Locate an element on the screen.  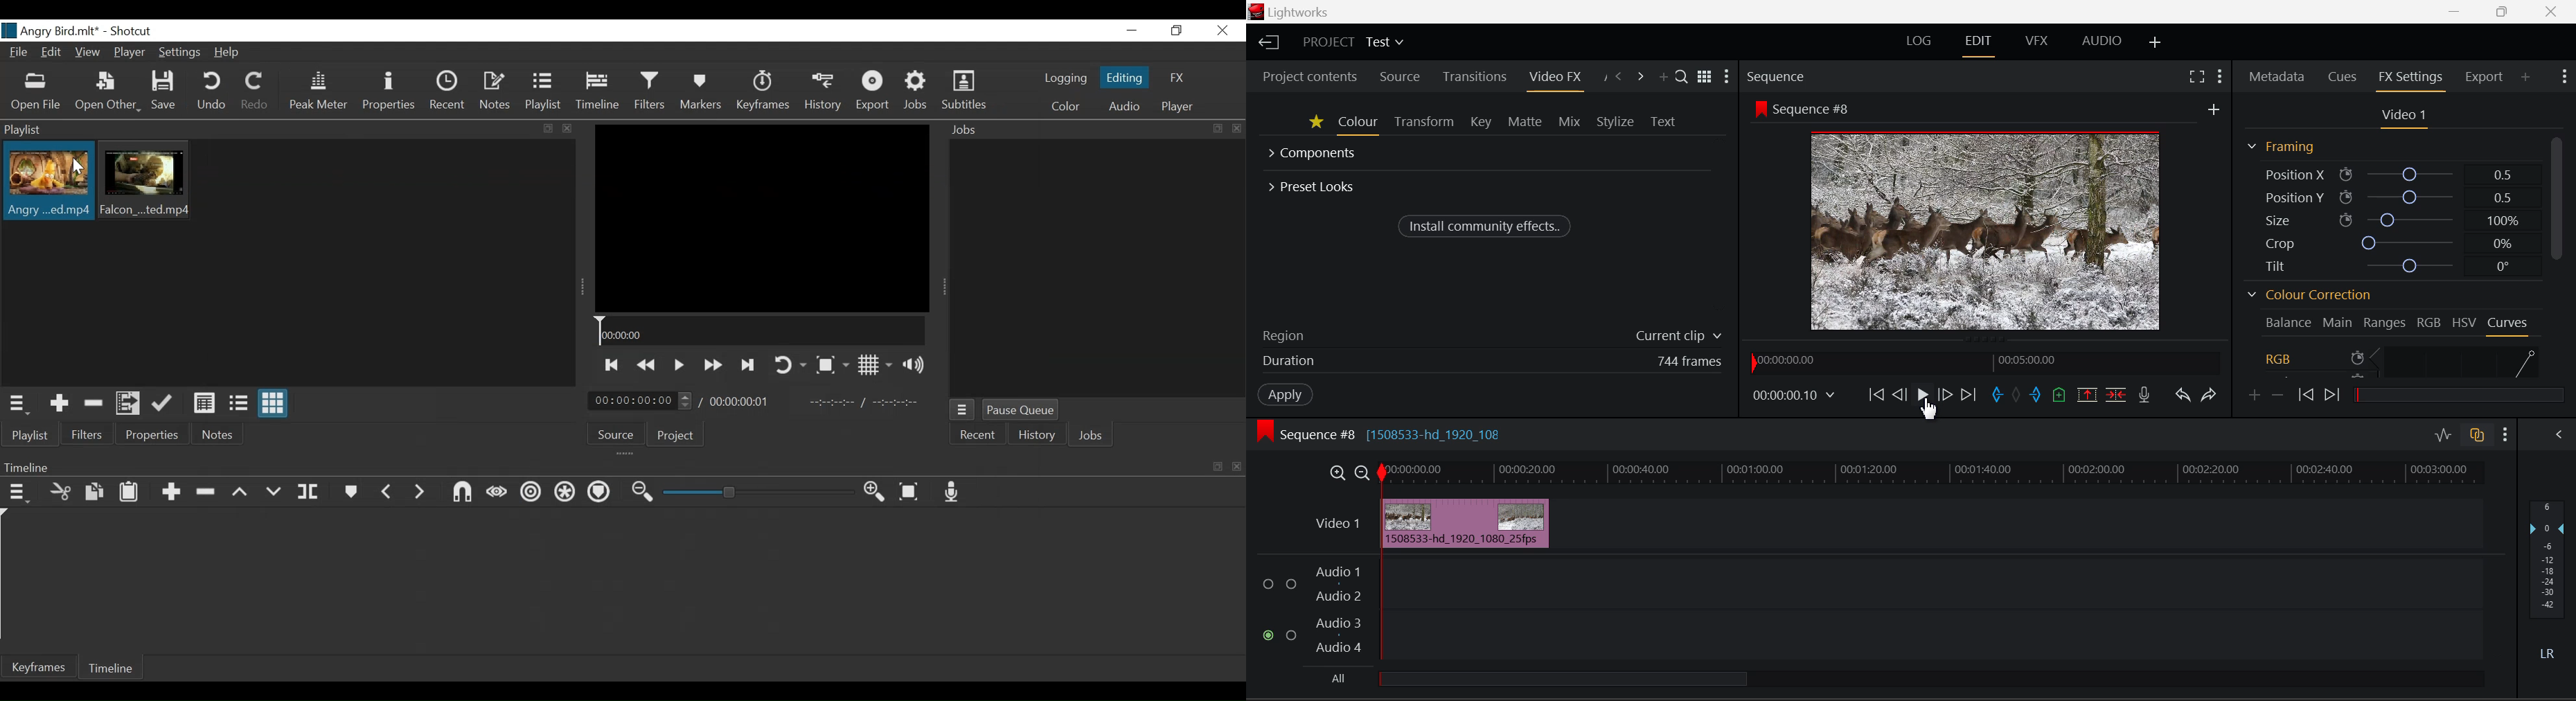
Zoom timeline to fit is located at coordinates (912, 492).